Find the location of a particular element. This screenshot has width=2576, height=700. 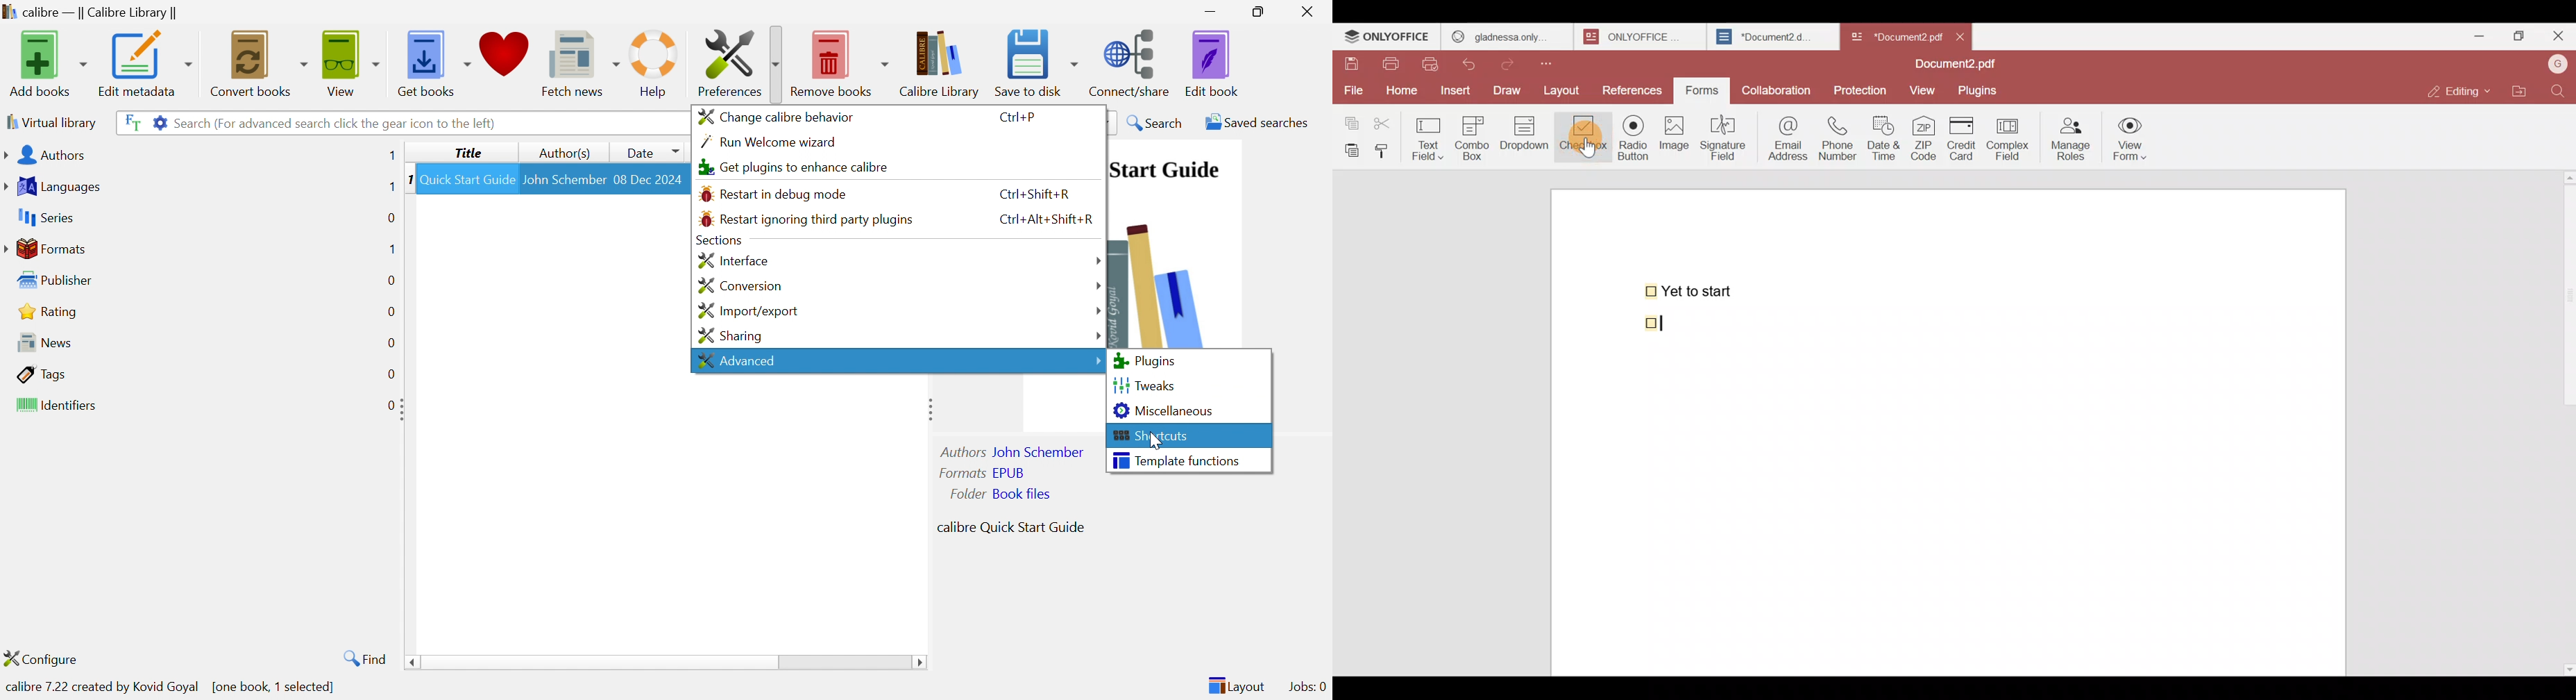

Minimize is located at coordinates (2474, 34).